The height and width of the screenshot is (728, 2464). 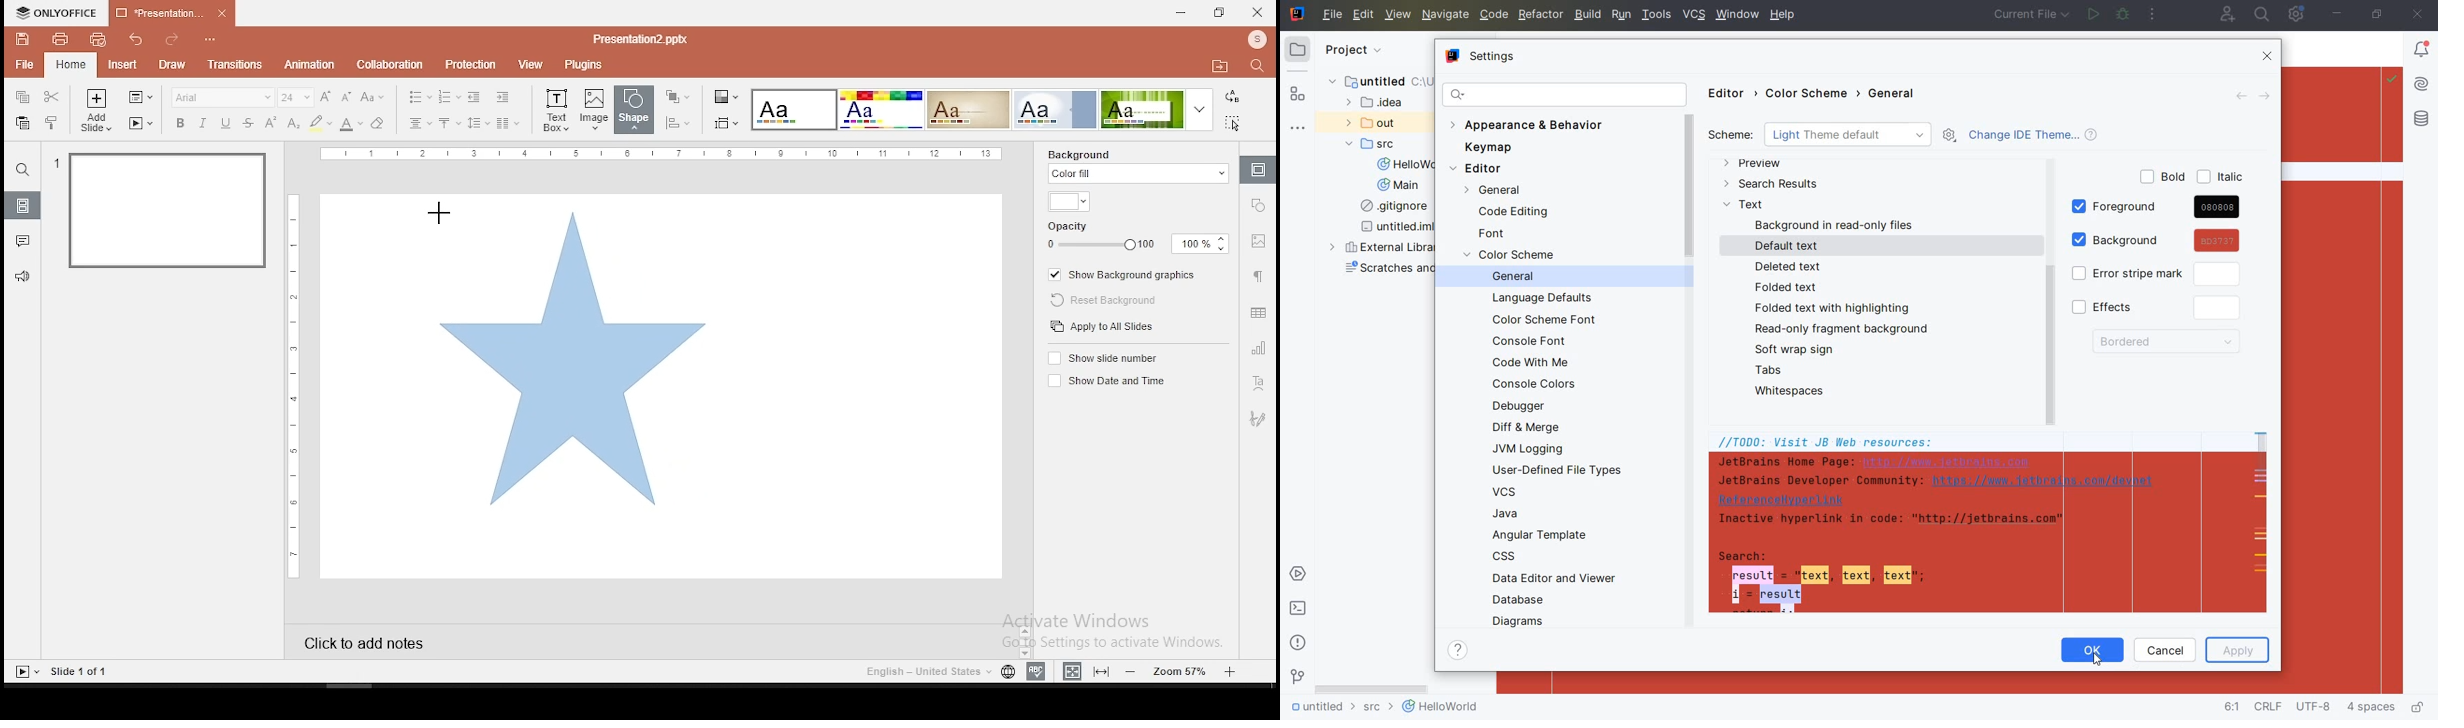 I want to click on support and feedback, so click(x=23, y=277).